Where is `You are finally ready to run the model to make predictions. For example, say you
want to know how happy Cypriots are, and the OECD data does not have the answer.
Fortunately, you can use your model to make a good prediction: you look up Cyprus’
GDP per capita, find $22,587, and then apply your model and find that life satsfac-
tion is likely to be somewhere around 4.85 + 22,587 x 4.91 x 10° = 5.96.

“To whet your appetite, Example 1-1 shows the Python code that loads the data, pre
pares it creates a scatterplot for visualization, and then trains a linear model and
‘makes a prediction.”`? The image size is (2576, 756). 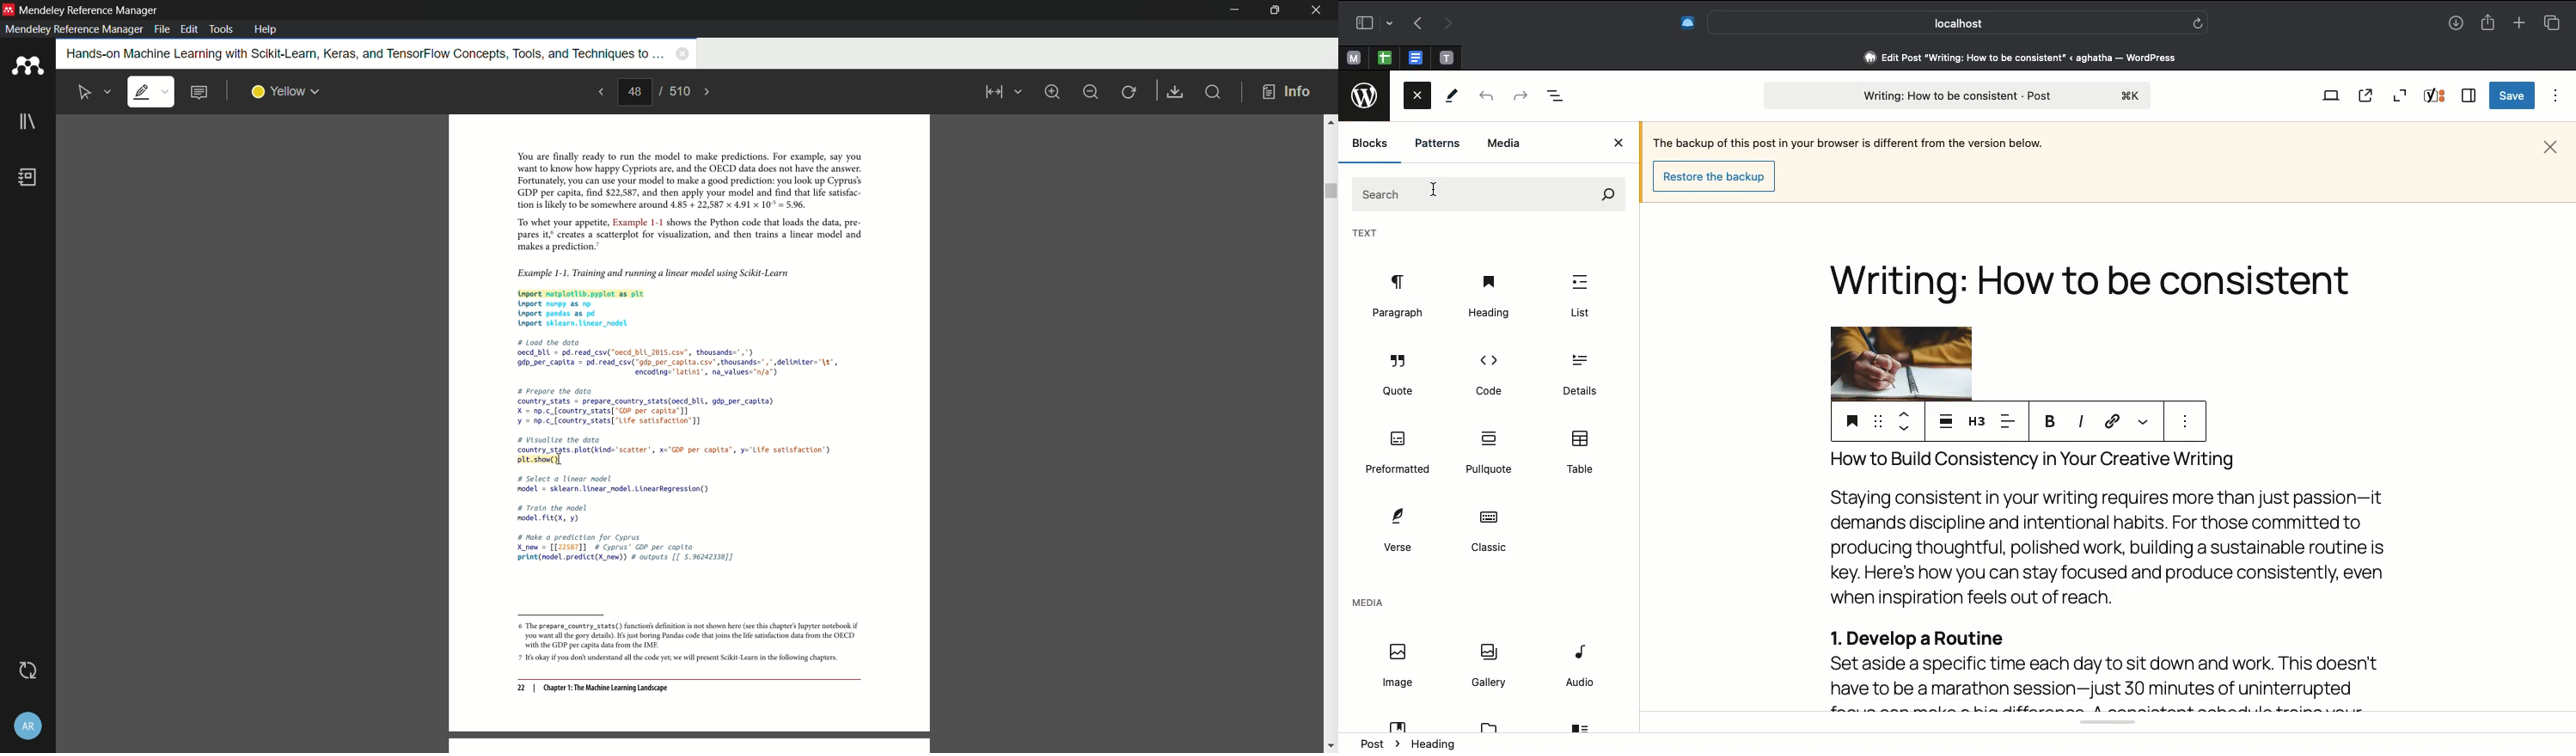 You are finally ready to run the model to make predictions. For example, say you
want to know how happy Cypriots are, and the OECD data does not have the answer.
Fortunately, you can use your model to make a good prediction: you look up Cyprus’
GDP per capita, find $22,587, and then apply your model and find that life satsfac-
tion is likely to be somewhere around 4.85 + 22,587 x 4.91 x 10° = 5.96.

“To whet your appetite, Example 1-1 shows the Python code that loads the data, pre
pares it creates a scatterplot for visualization, and then trains a linear model and
‘makes a prediction.” is located at coordinates (681, 202).